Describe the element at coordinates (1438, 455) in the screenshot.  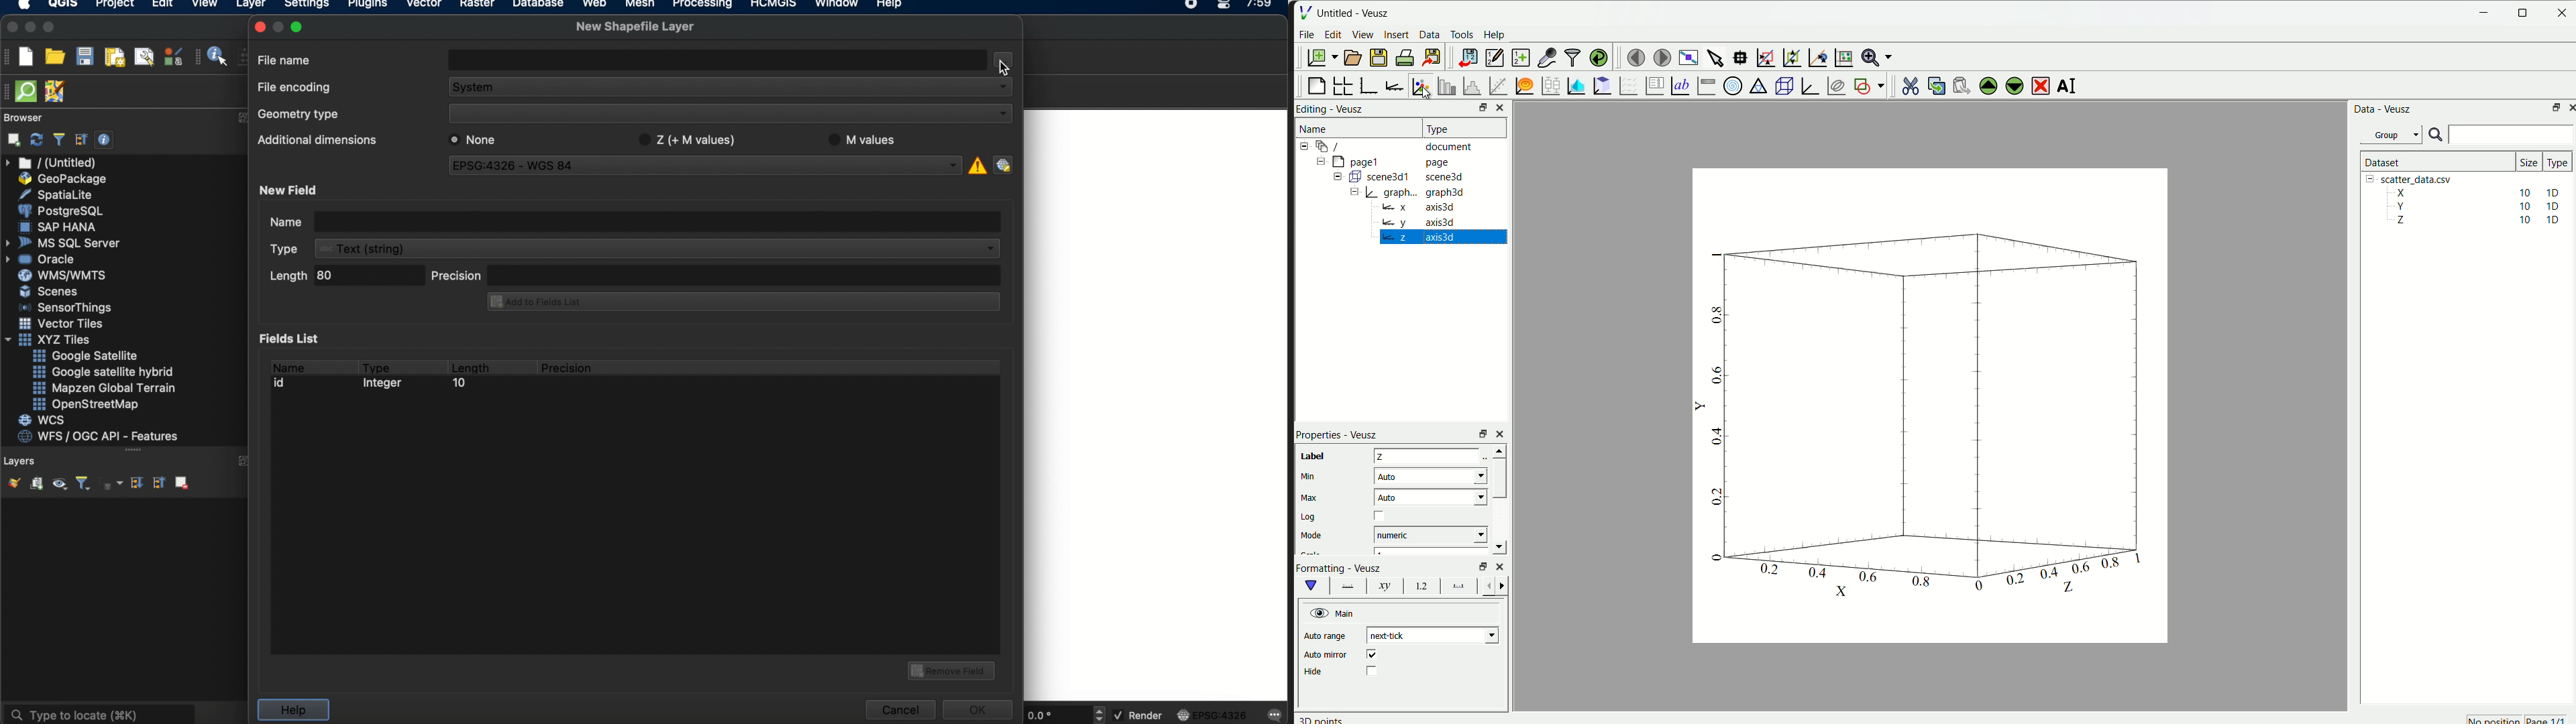
I see `z` at that location.